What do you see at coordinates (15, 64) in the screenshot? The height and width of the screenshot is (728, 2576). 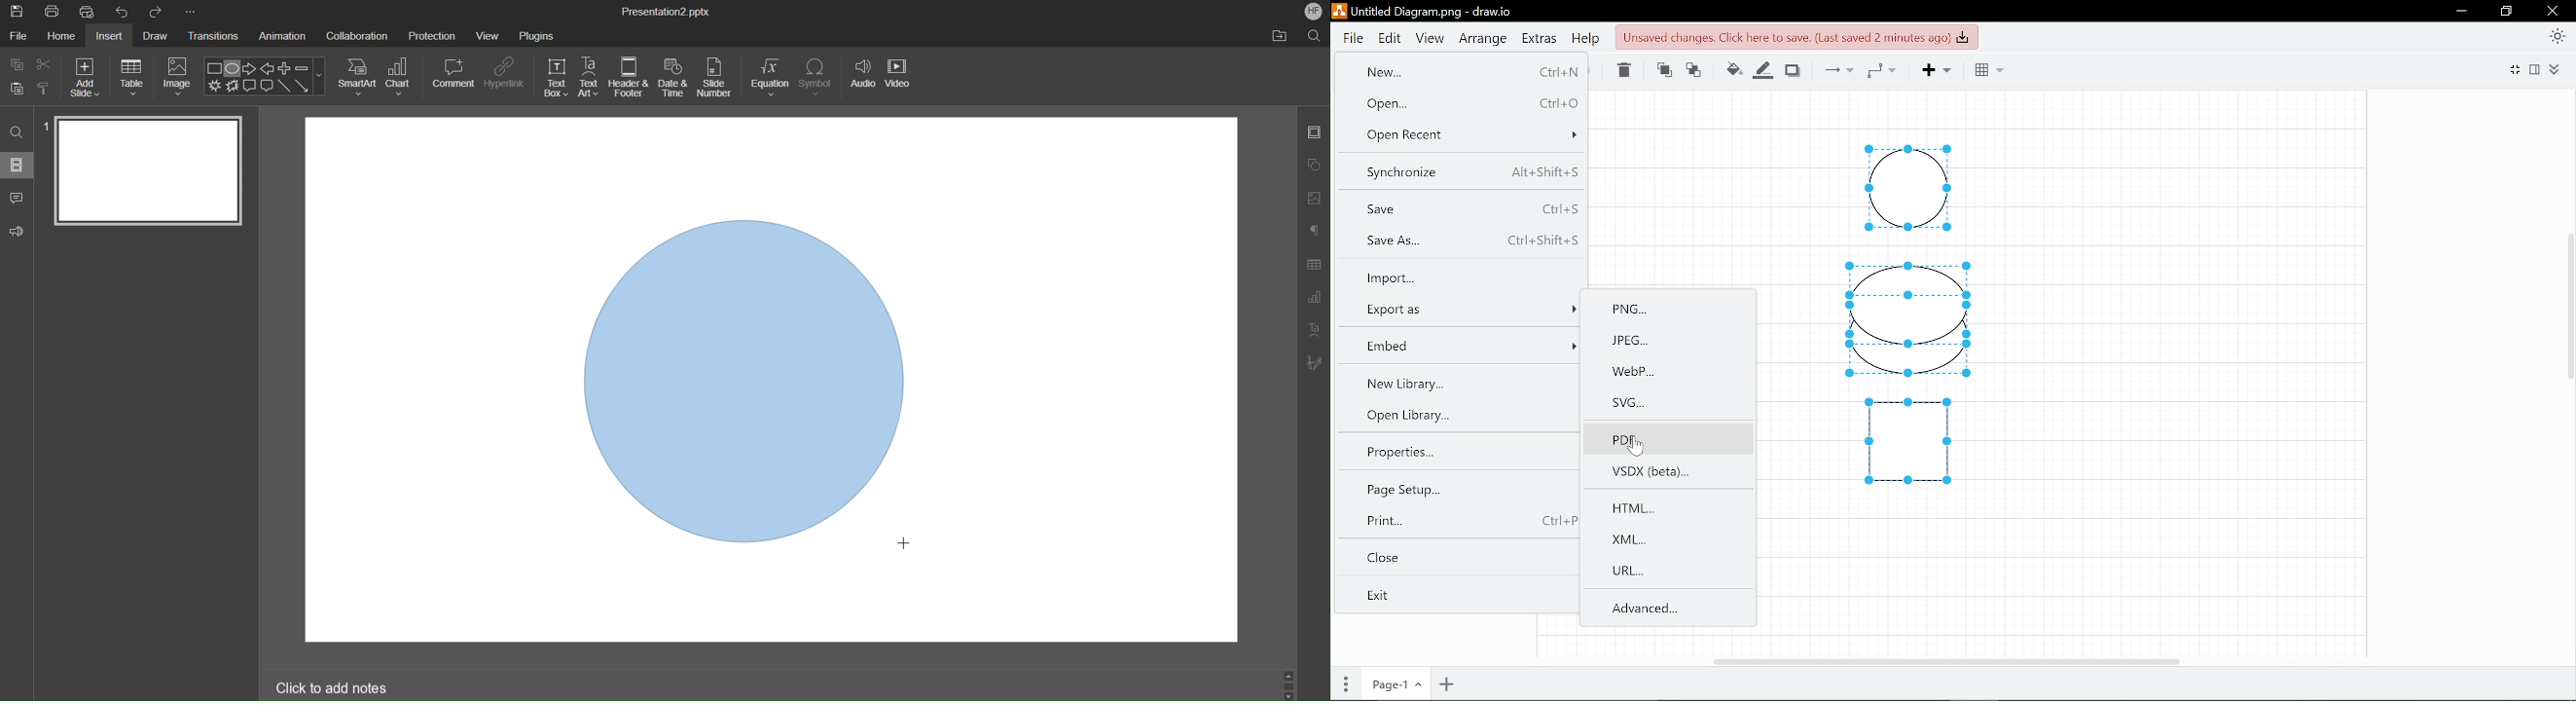 I see `Copy` at bounding box center [15, 64].